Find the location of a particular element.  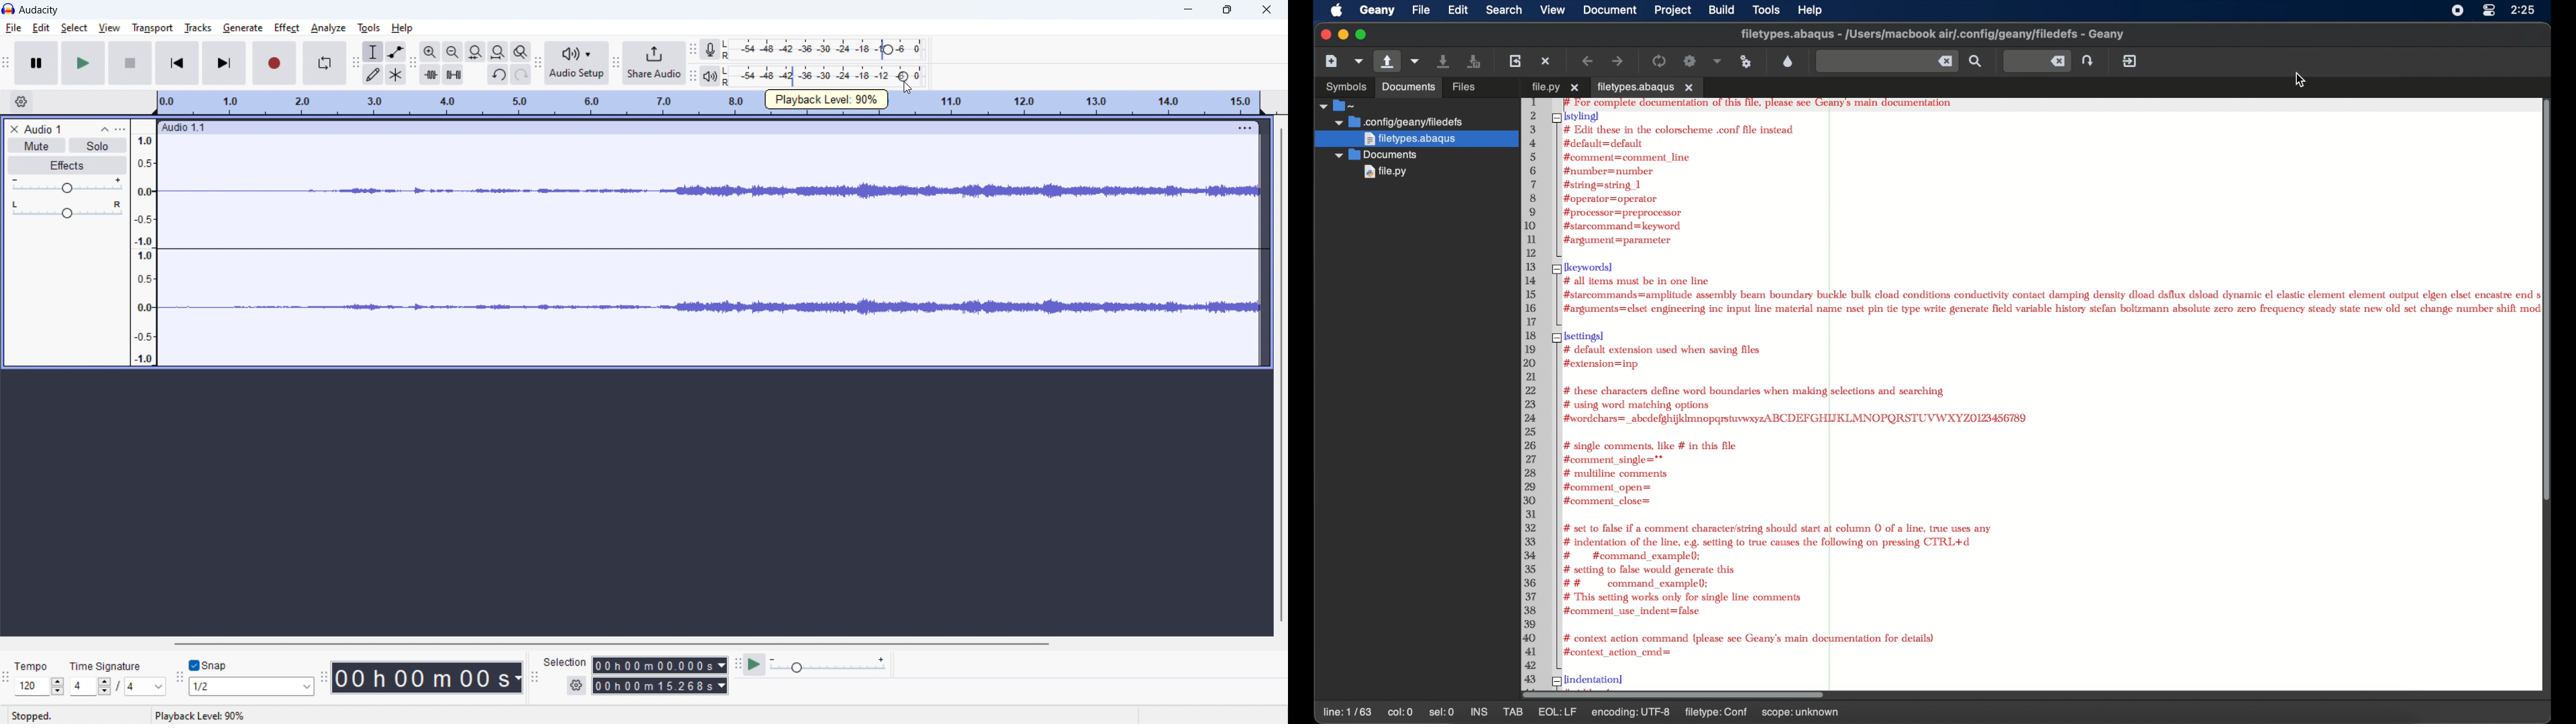

collapse is located at coordinates (104, 129).